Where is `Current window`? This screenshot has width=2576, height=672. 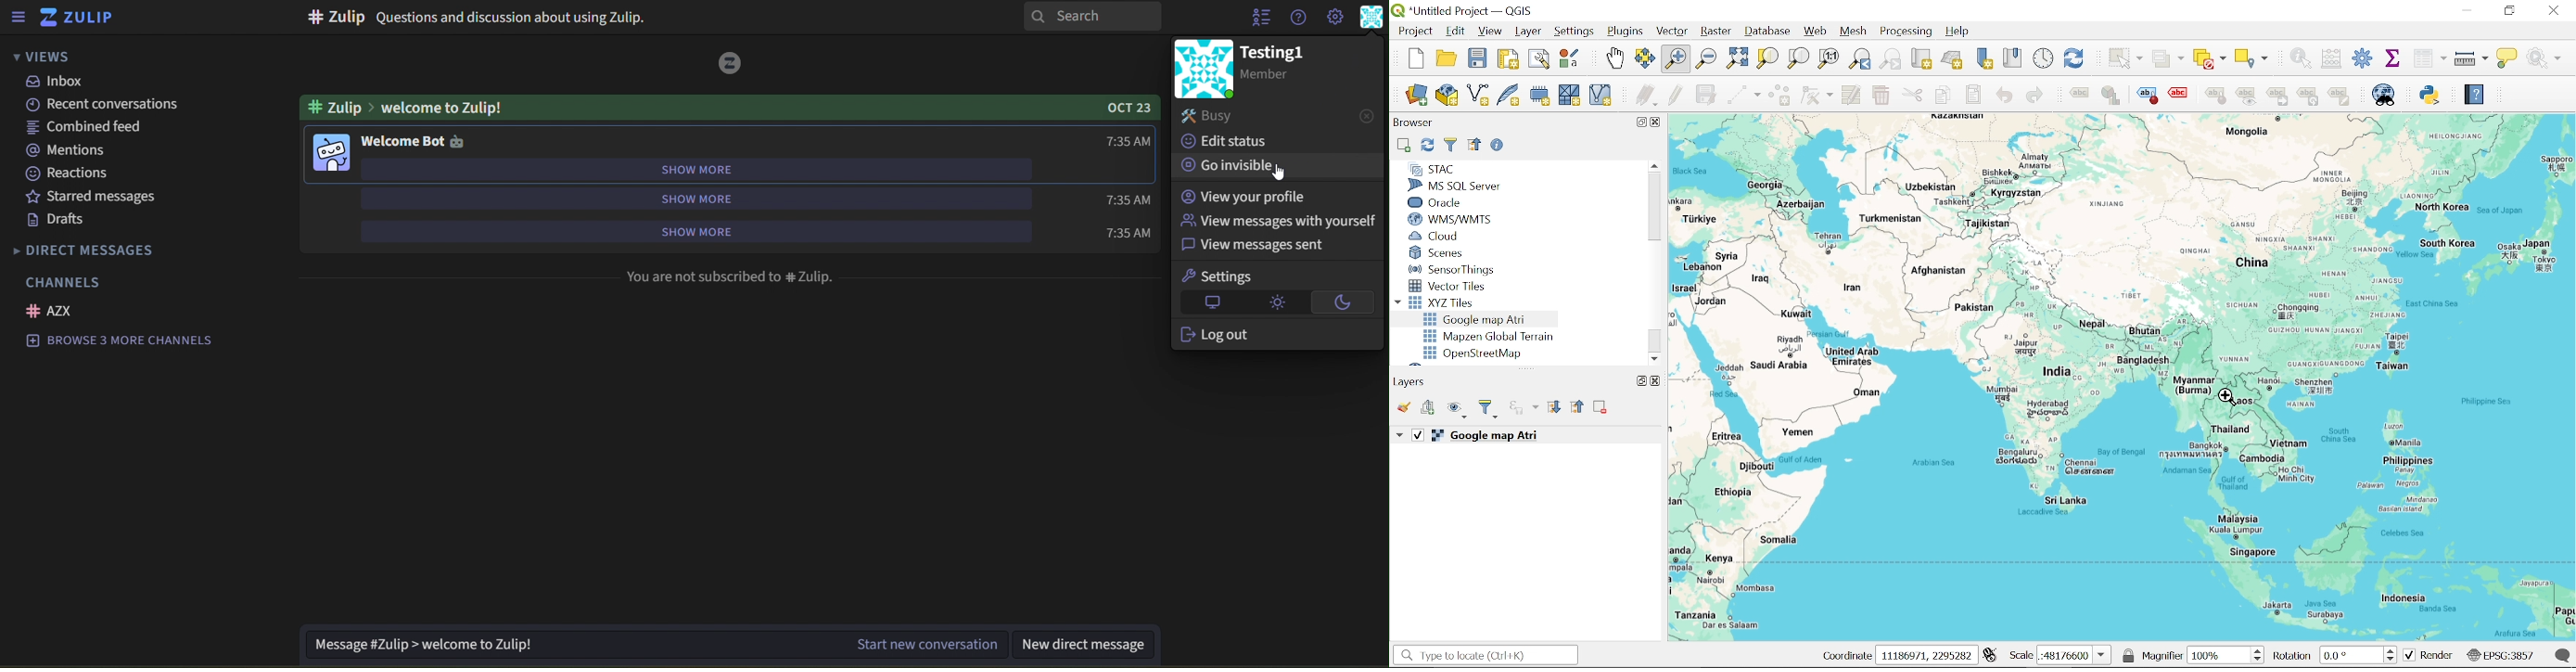
Current window is located at coordinates (1469, 11).